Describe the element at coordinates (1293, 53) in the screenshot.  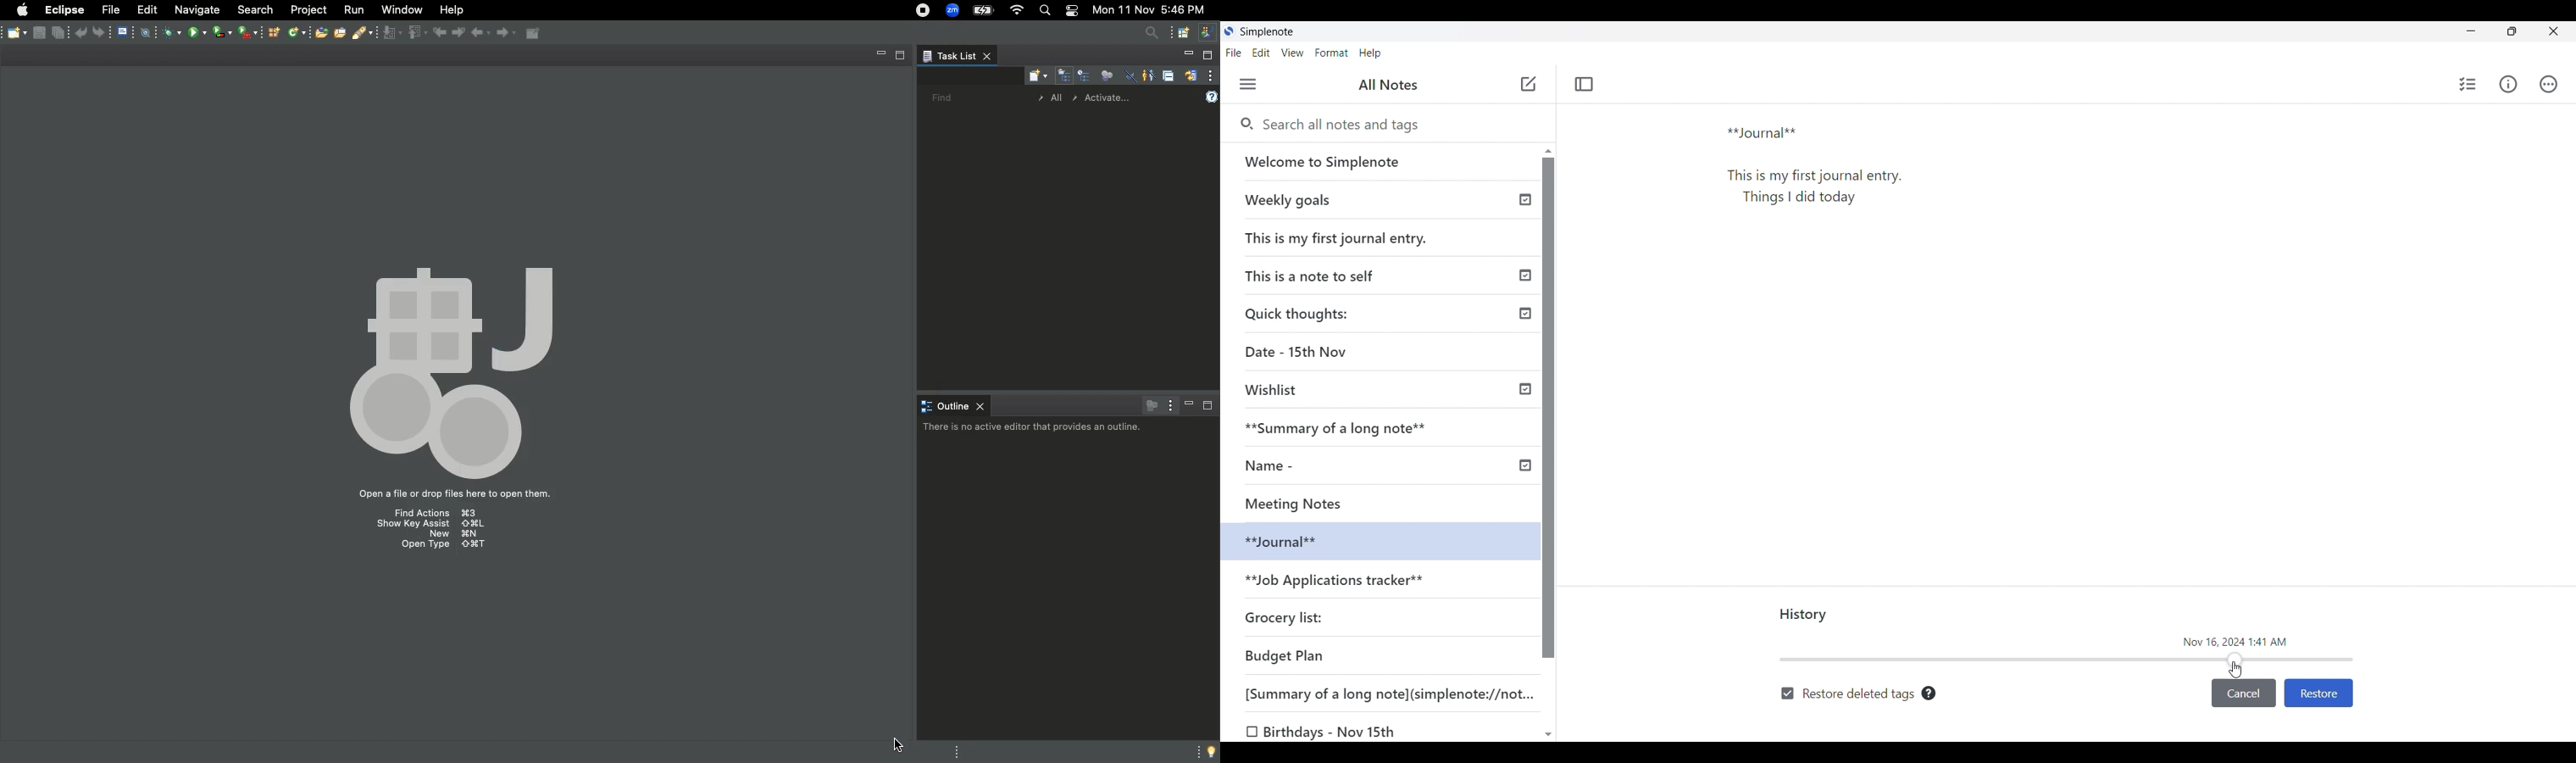
I see `View menu` at that location.